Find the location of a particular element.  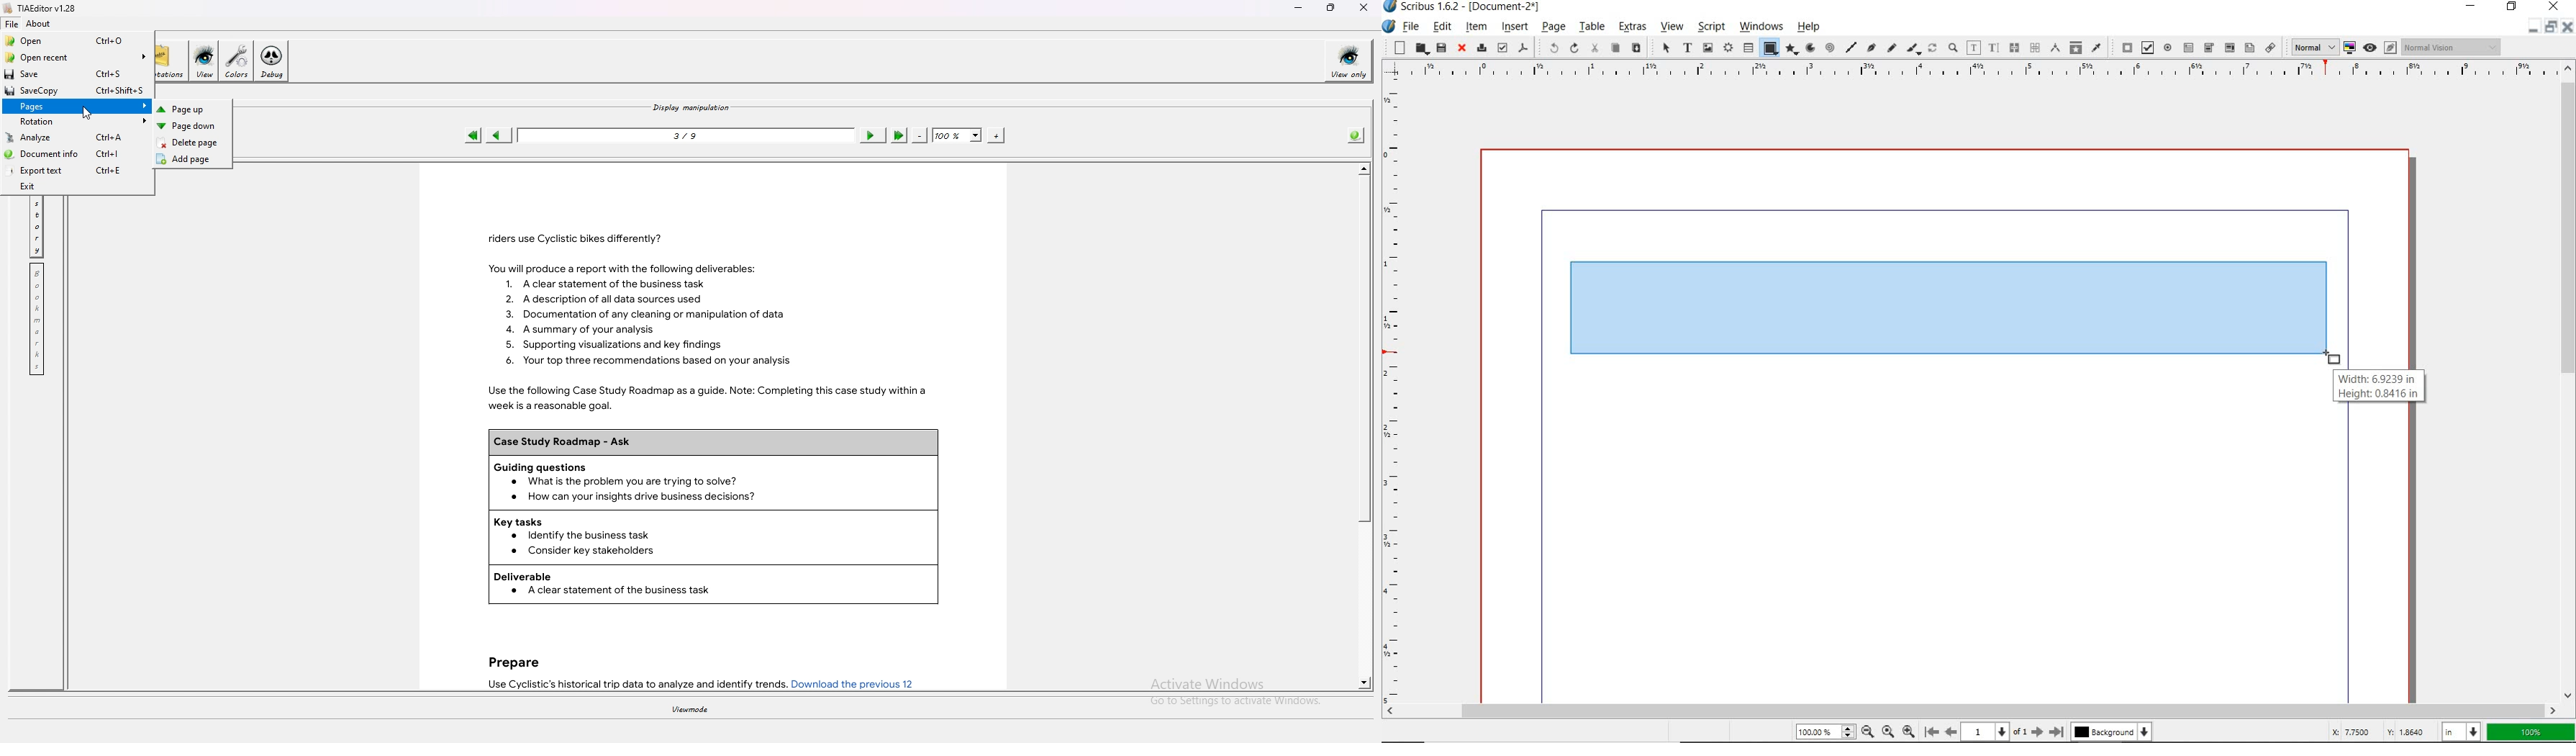

polygon is located at coordinates (1793, 50).